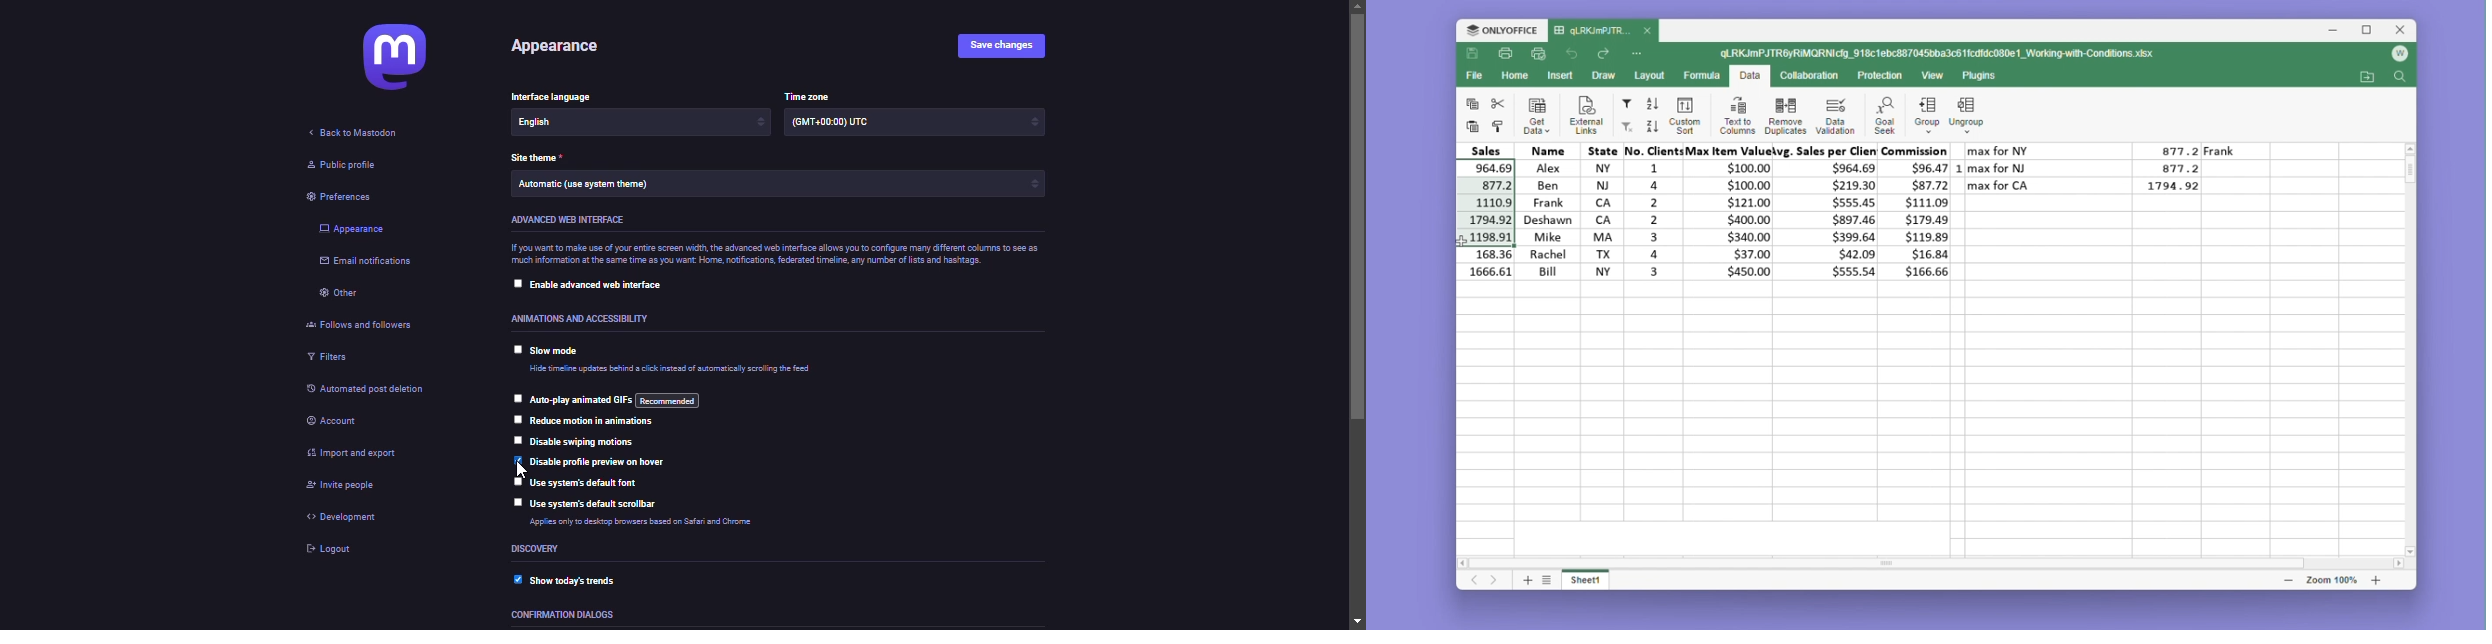  What do you see at coordinates (517, 472) in the screenshot?
I see `cursor` at bounding box center [517, 472].